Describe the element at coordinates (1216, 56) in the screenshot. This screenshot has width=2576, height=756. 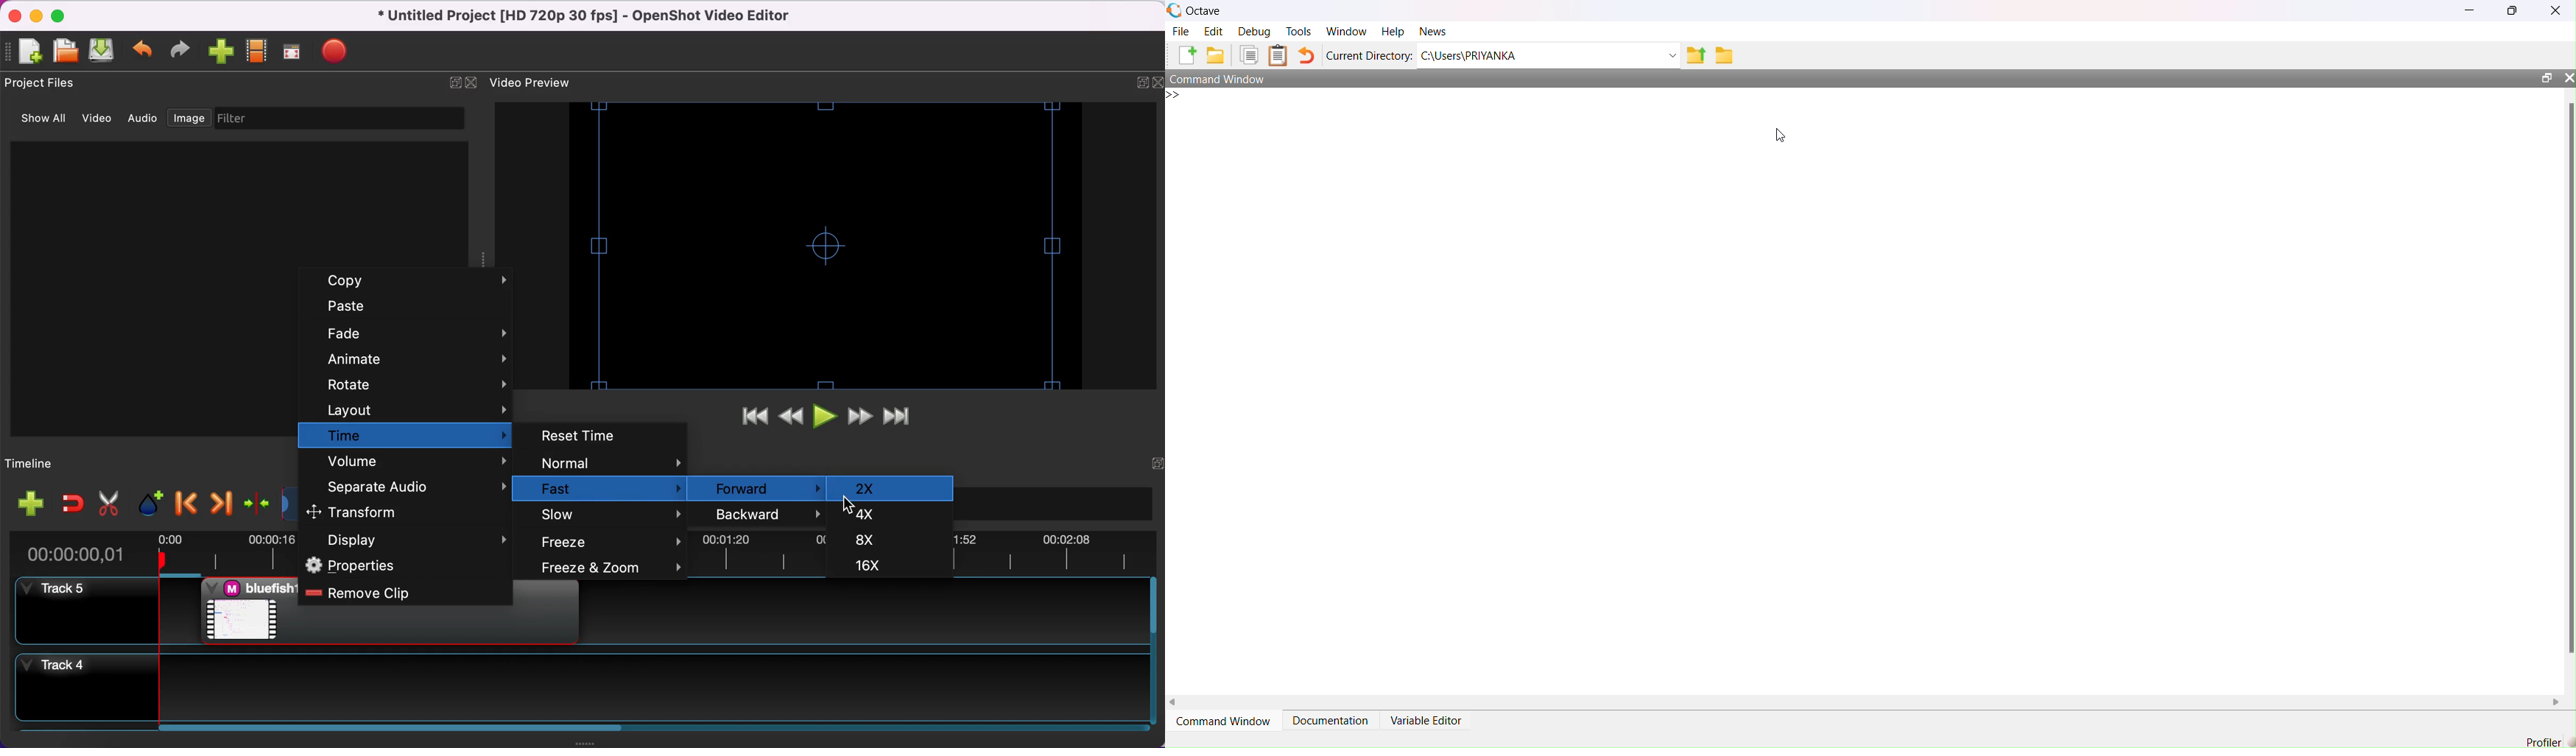
I see `save` at that location.